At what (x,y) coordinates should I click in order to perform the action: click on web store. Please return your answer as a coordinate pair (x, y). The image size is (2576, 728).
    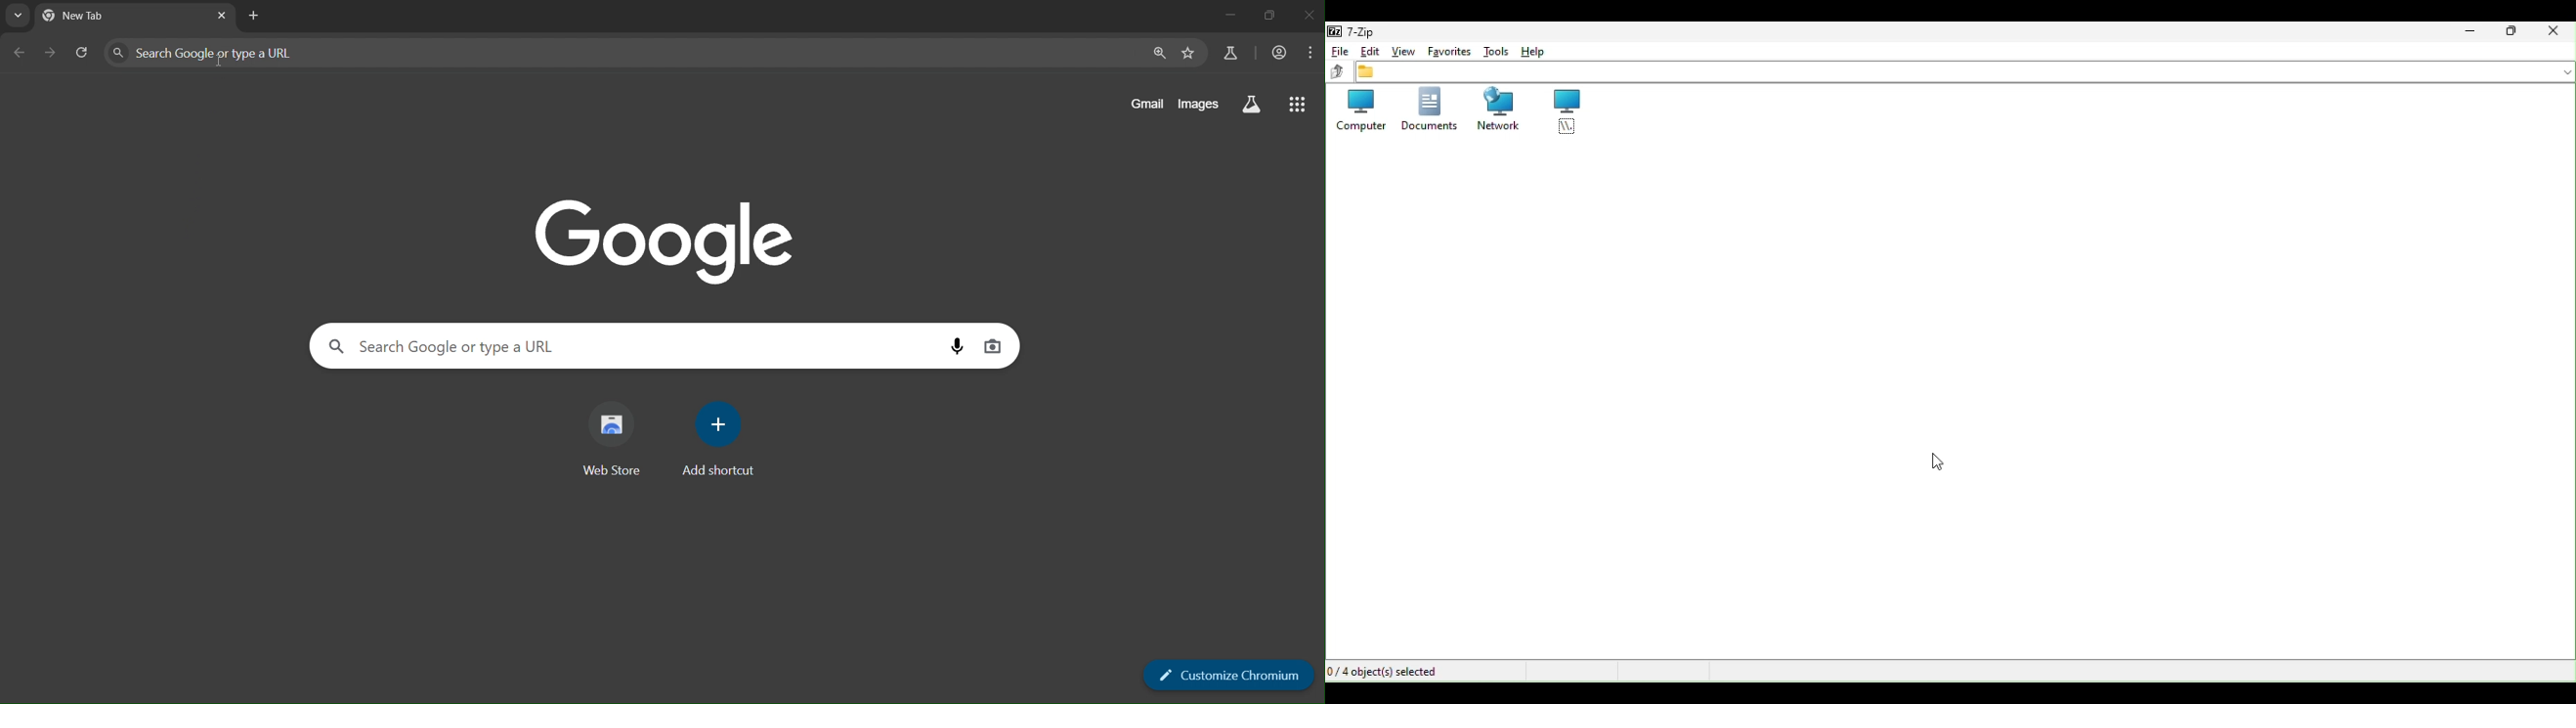
    Looking at the image, I should click on (612, 437).